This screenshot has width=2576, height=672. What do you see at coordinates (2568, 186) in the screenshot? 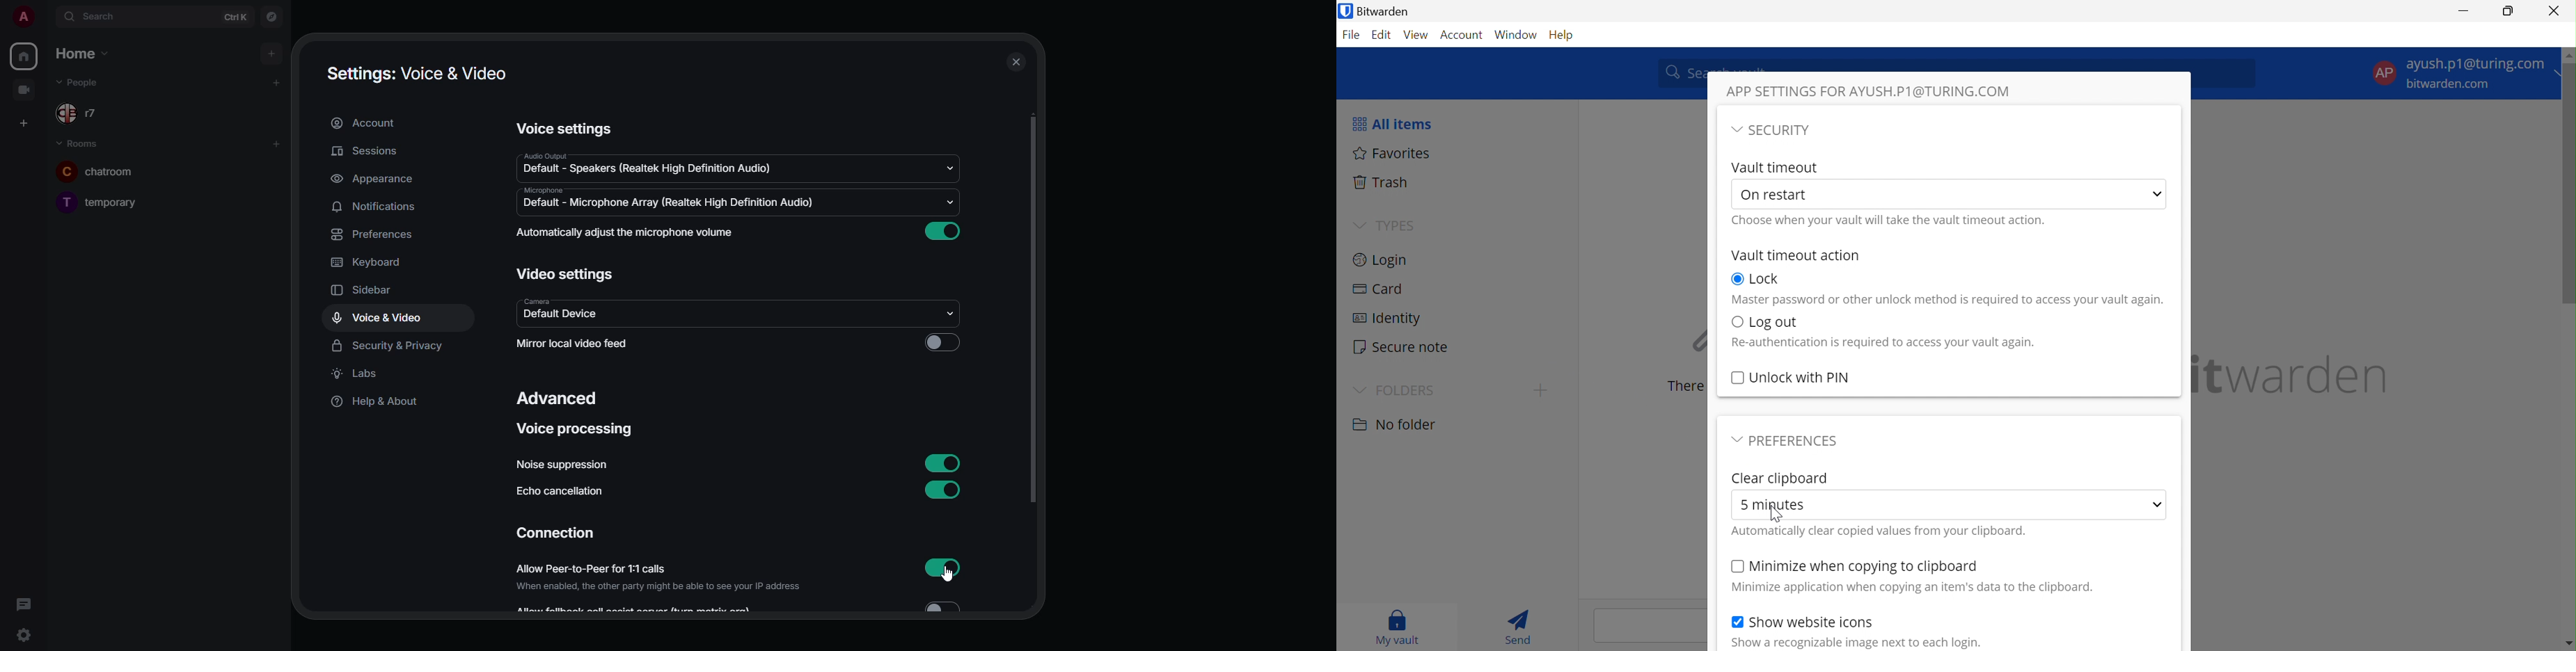
I see `scrollbar` at bounding box center [2568, 186].